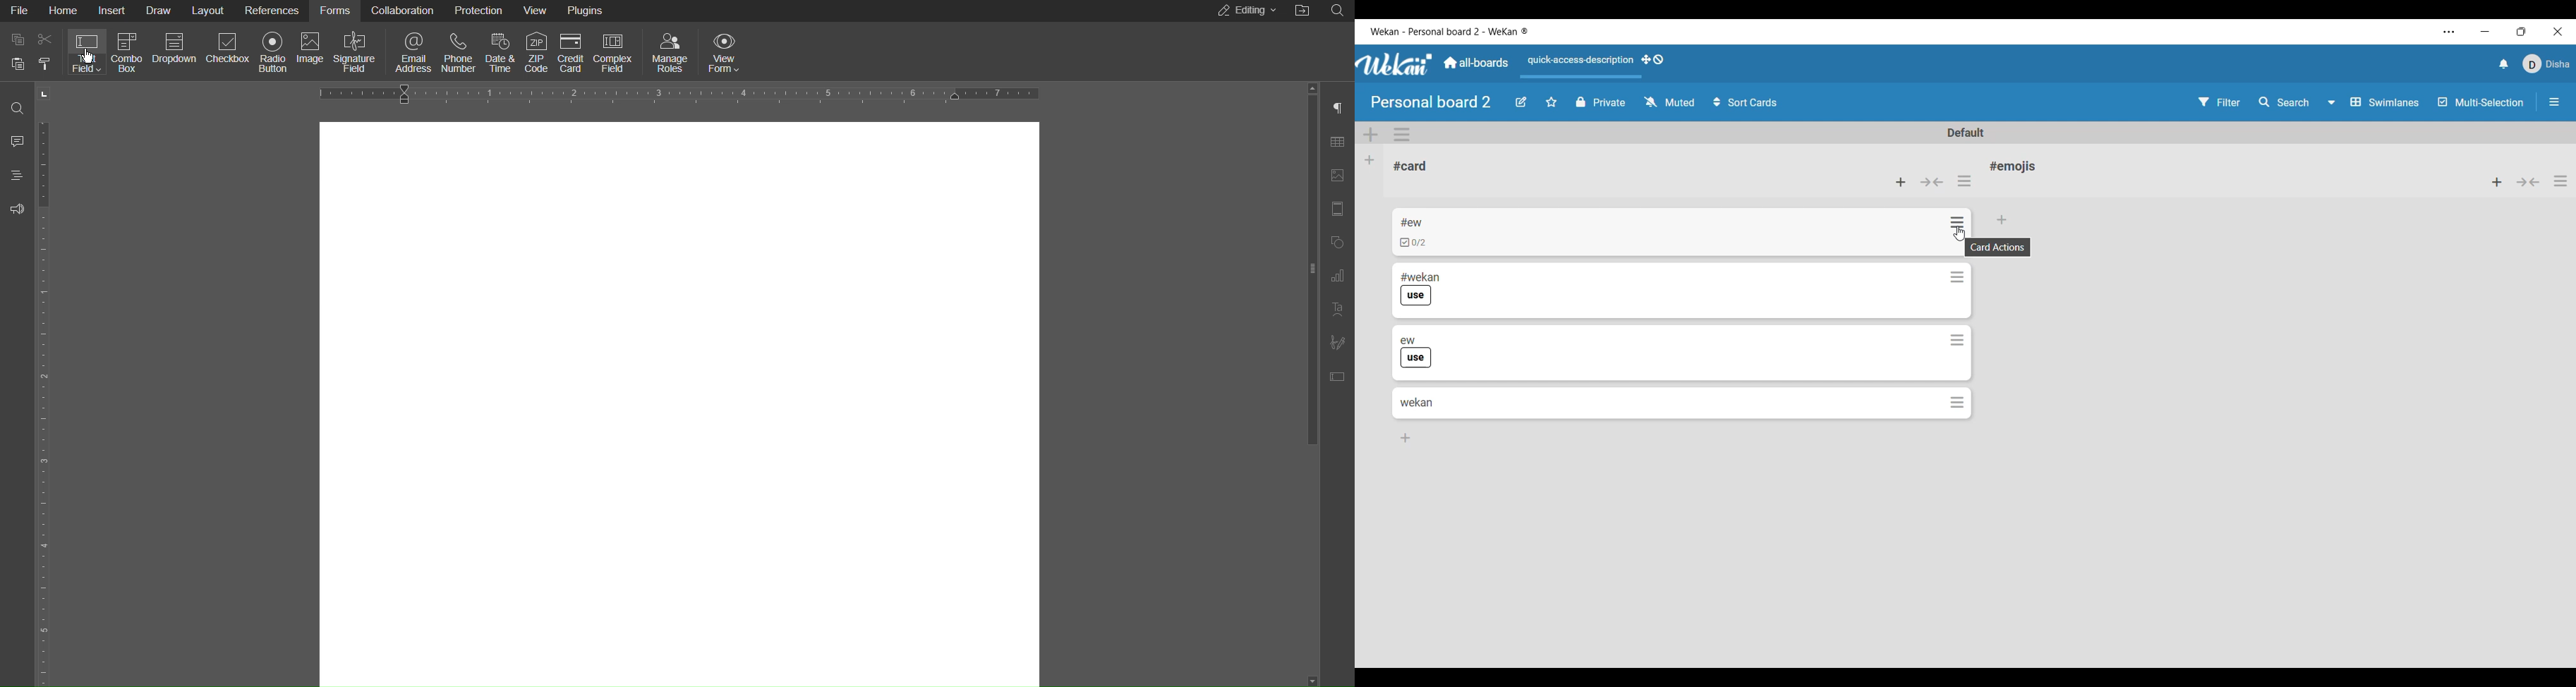 This screenshot has width=2576, height=700. What do you see at coordinates (614, 54) in the screenshot?
I see `Complex Field` at bounding box center [614, 54].